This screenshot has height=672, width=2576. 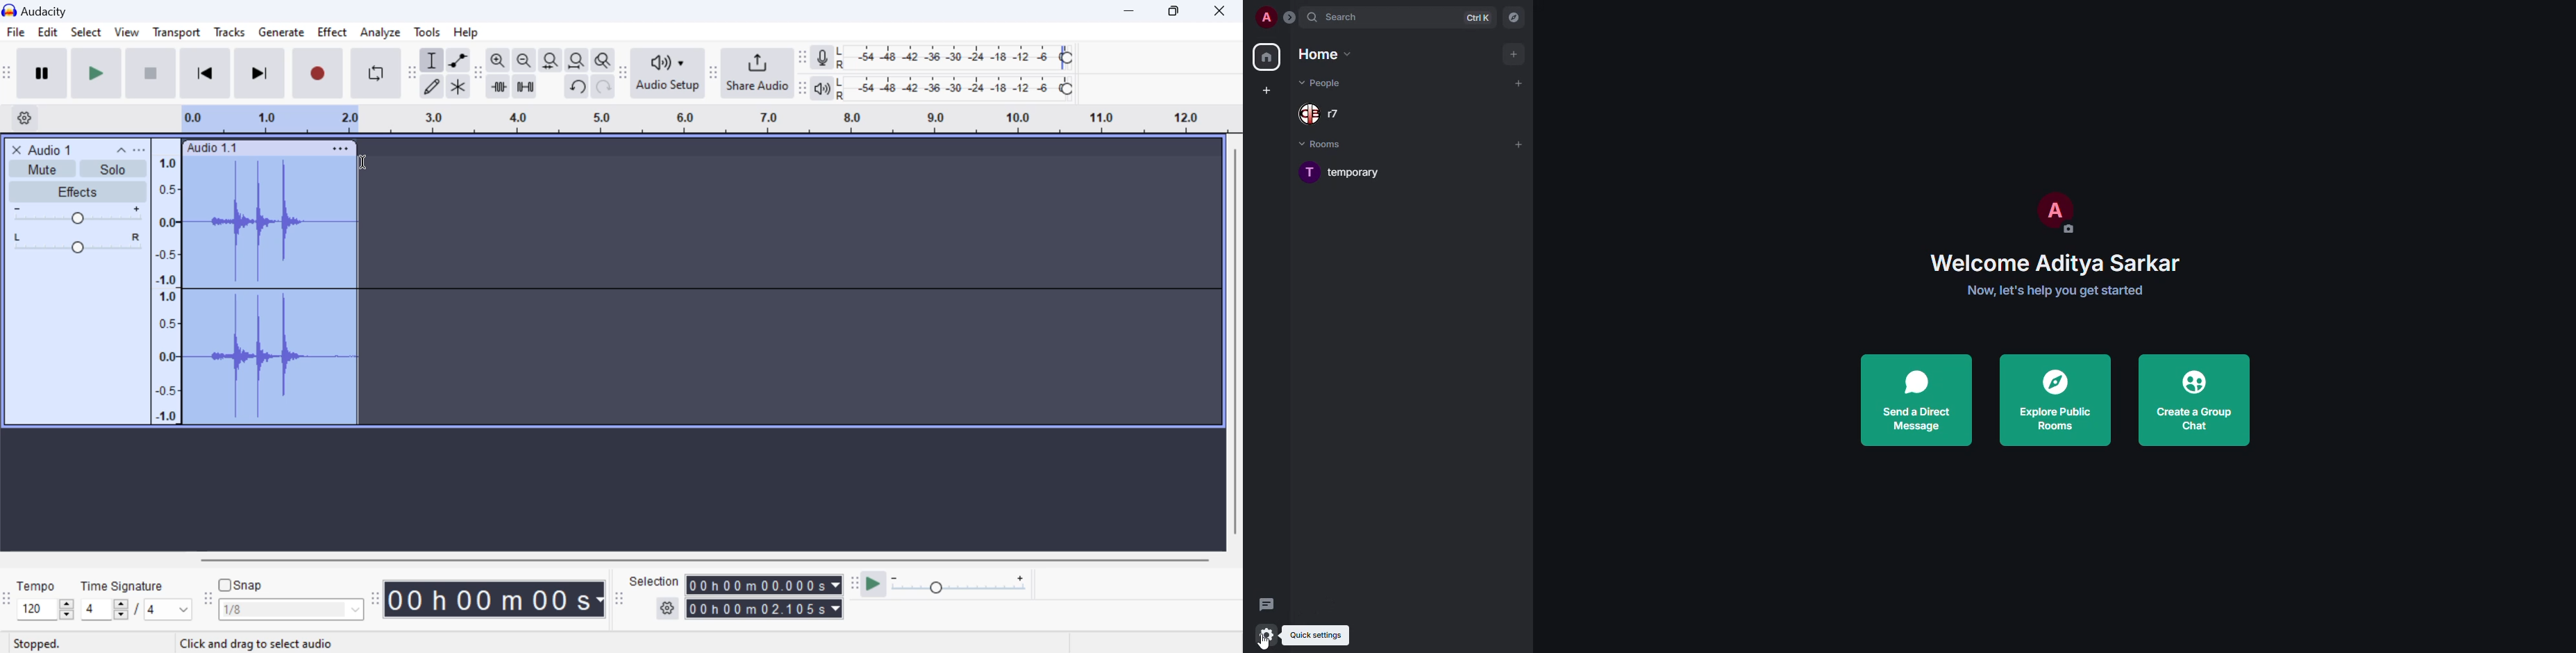 I want to click on add, so click(x=1519, y=82).